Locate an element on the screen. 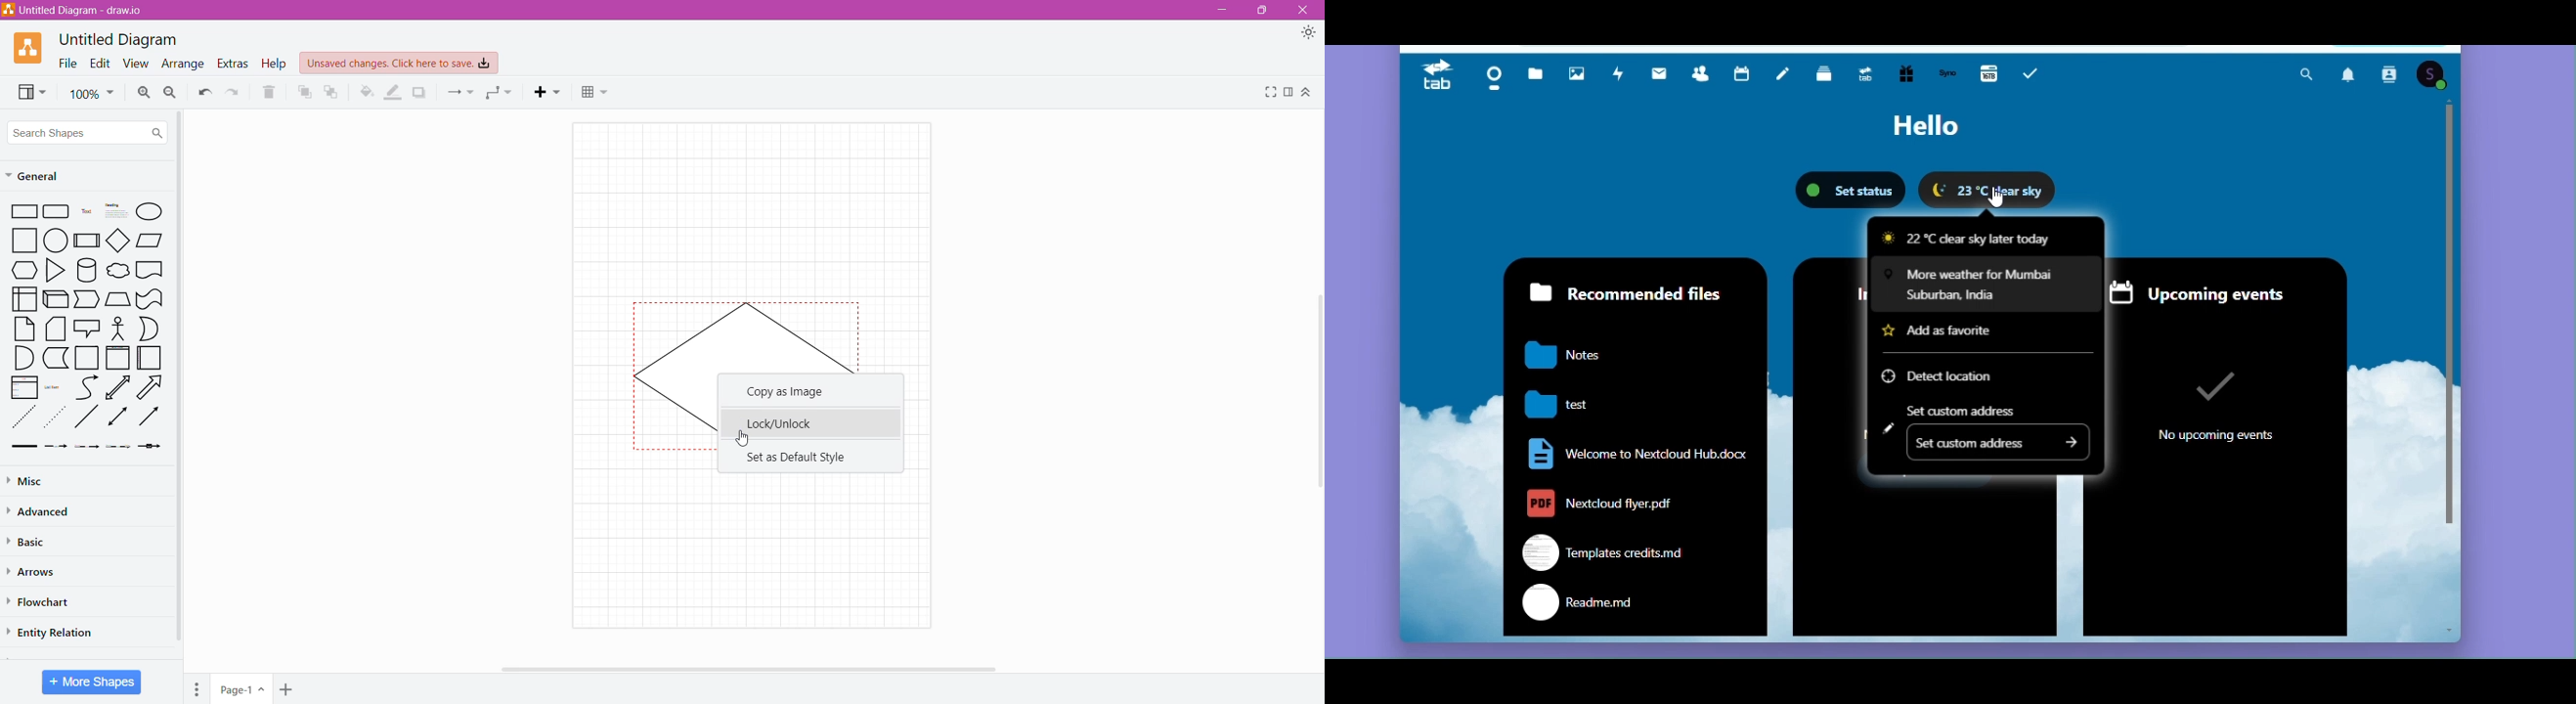 The height and width of the screenshot is (728, 2576). Edit is located at coordinates (99, 63).